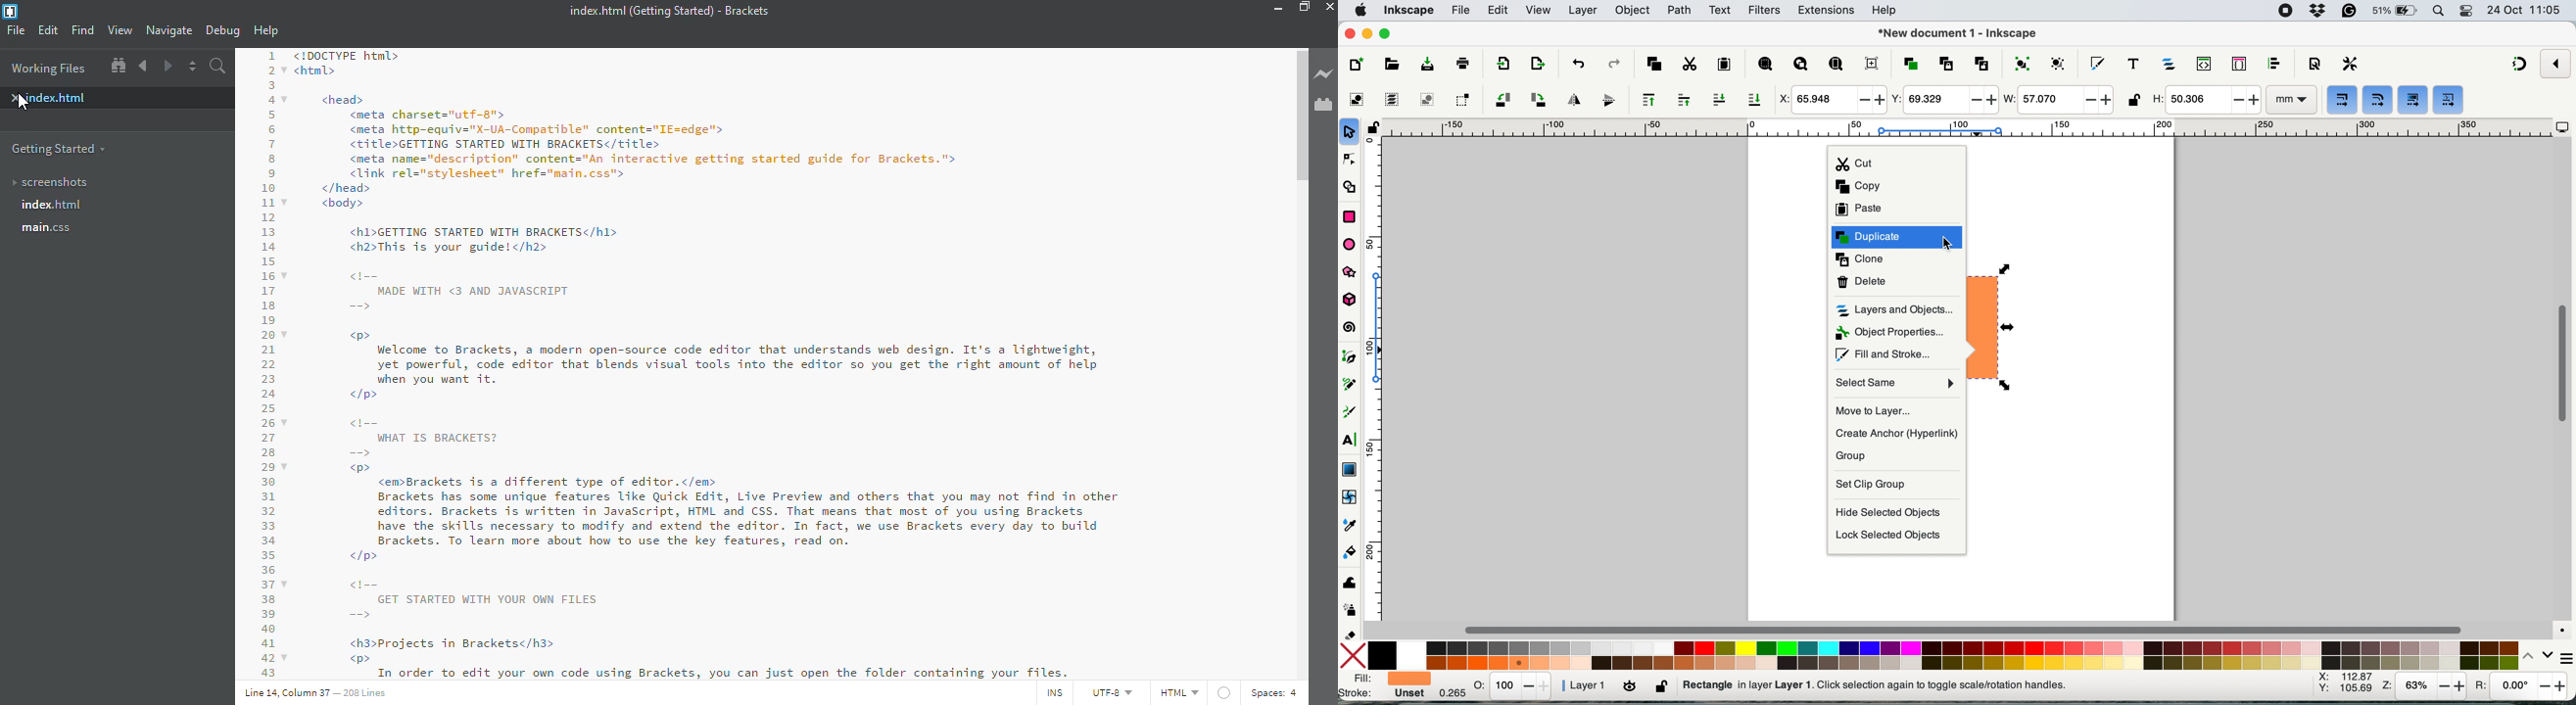  What do you see at coordinates (1420, 64) in the screenshot?
I see `save` at bounding box center [1420, 64].